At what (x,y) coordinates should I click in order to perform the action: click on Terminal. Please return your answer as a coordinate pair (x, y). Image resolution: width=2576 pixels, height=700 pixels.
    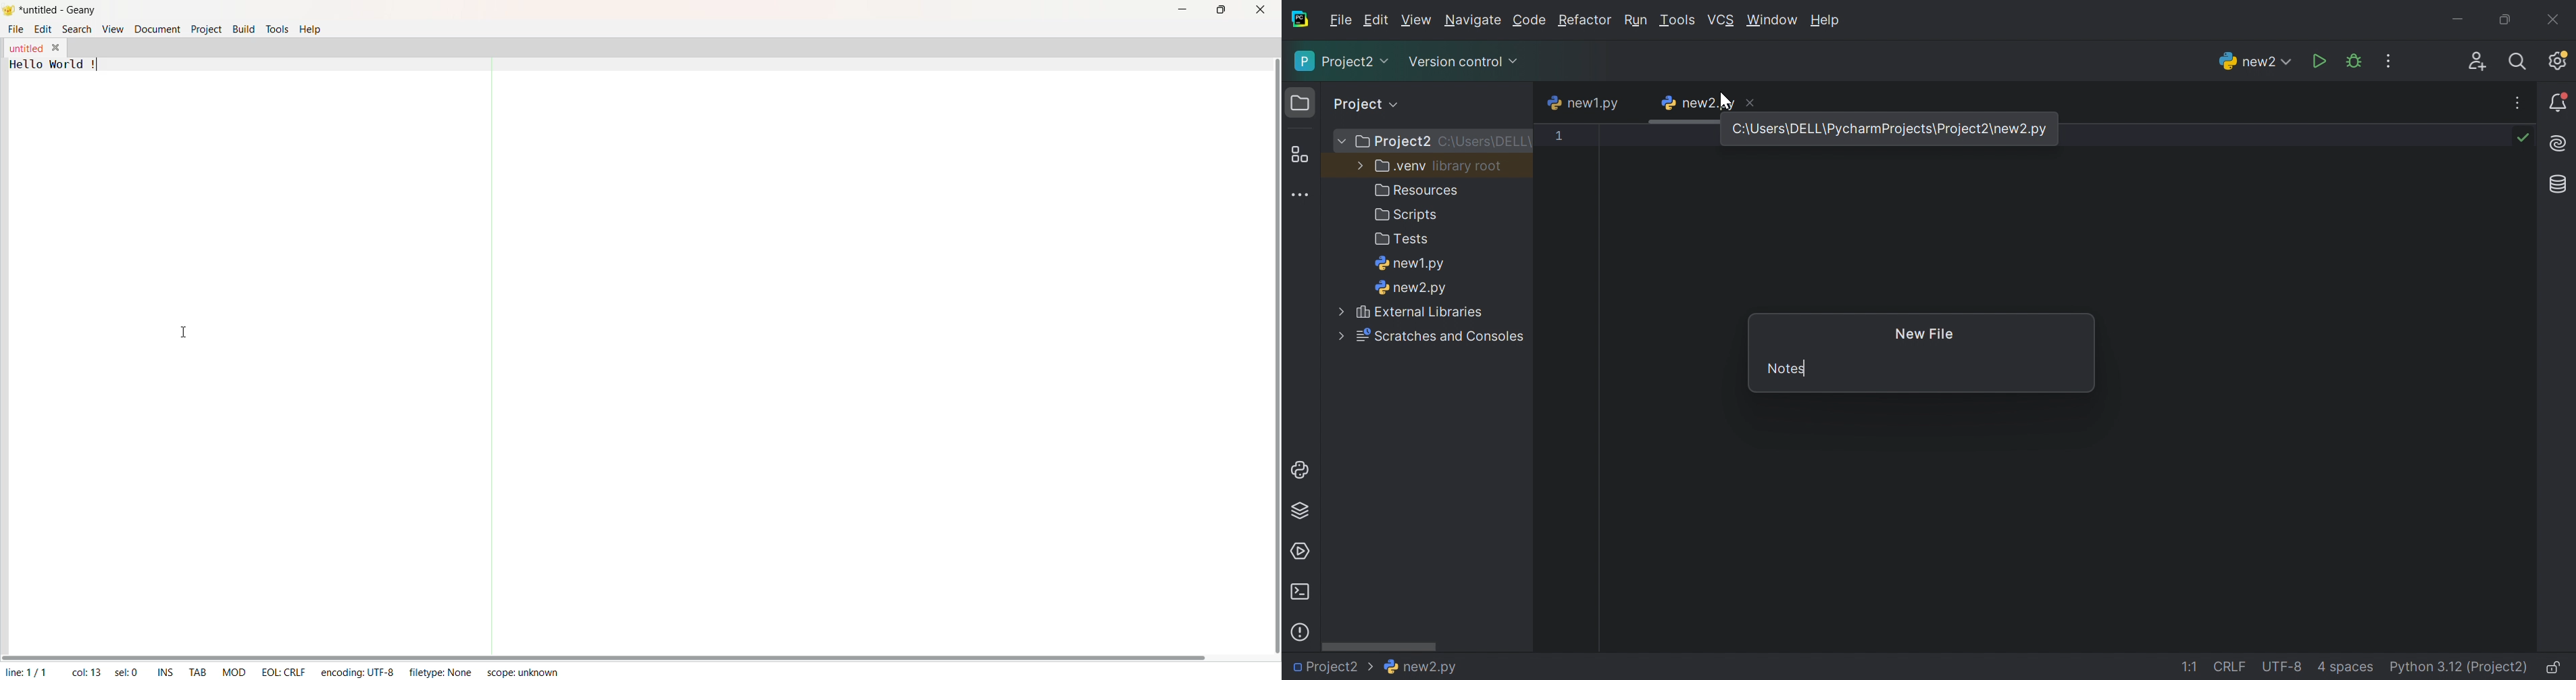
    Looking at the image, I should click on (1300, 591).